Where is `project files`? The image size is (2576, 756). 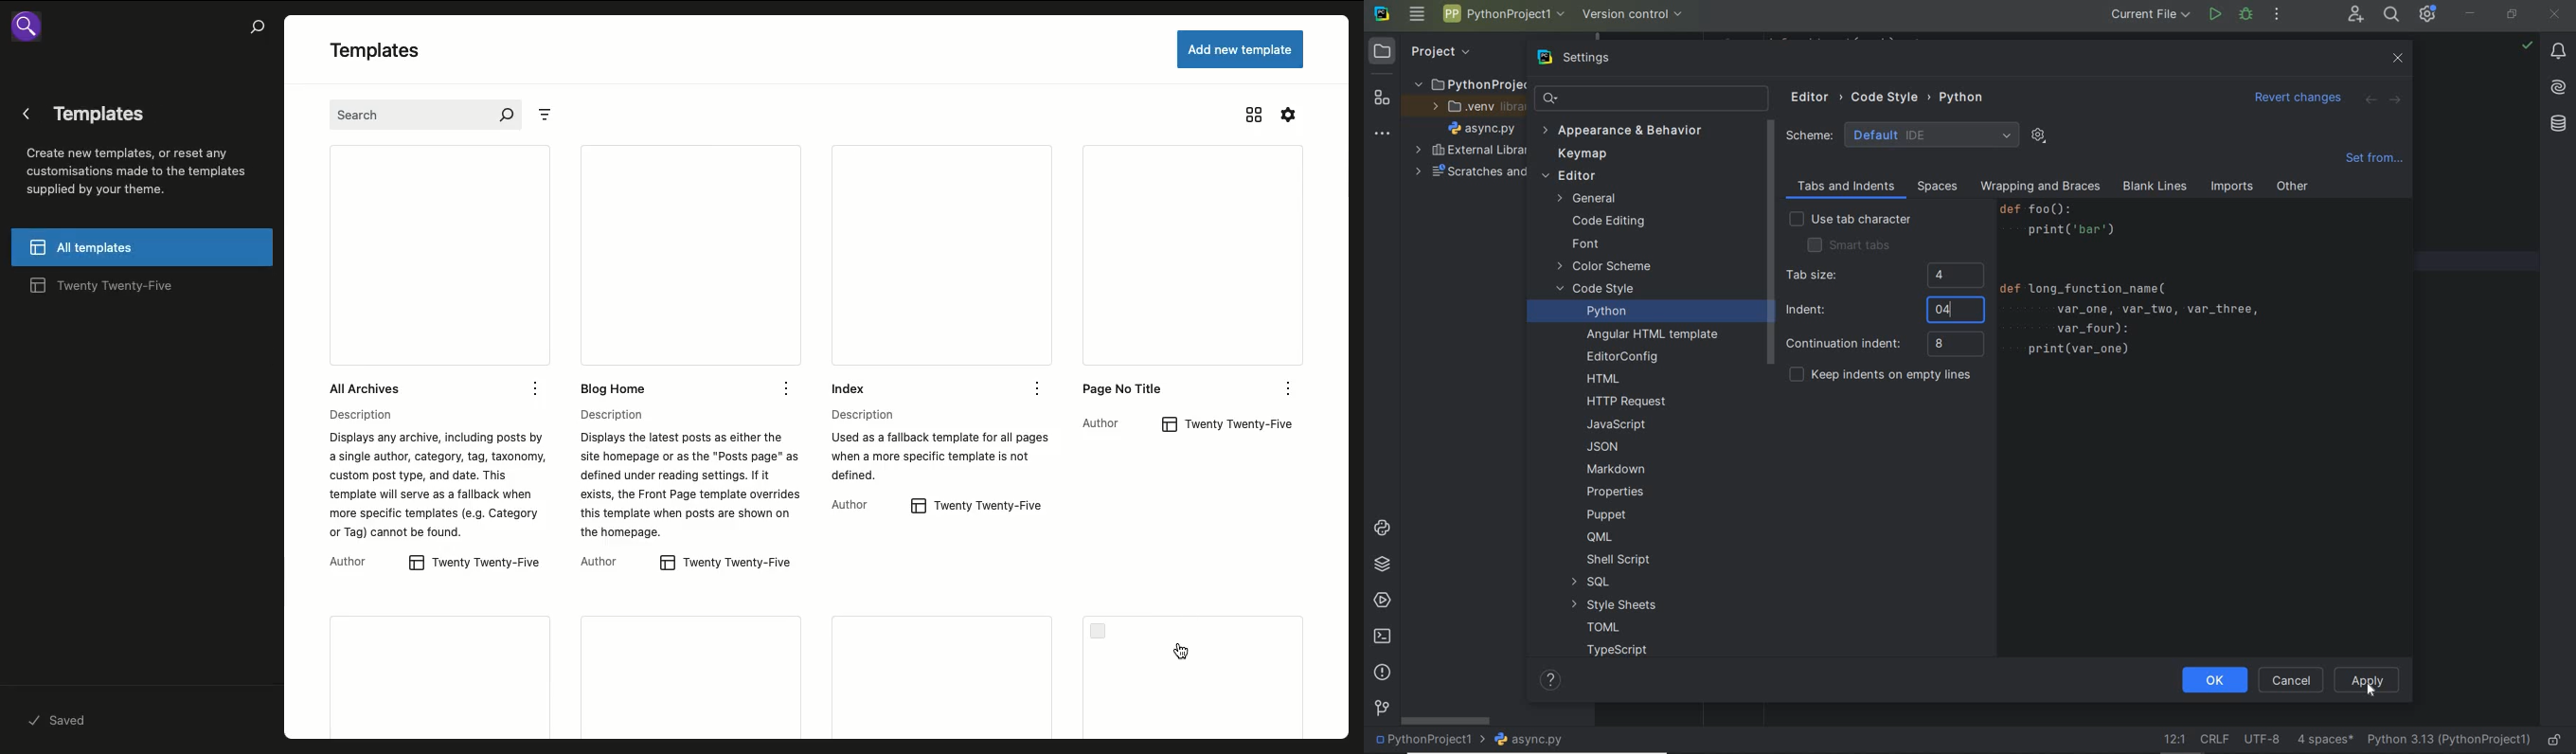
project files is located at coordinates (1482, 129).